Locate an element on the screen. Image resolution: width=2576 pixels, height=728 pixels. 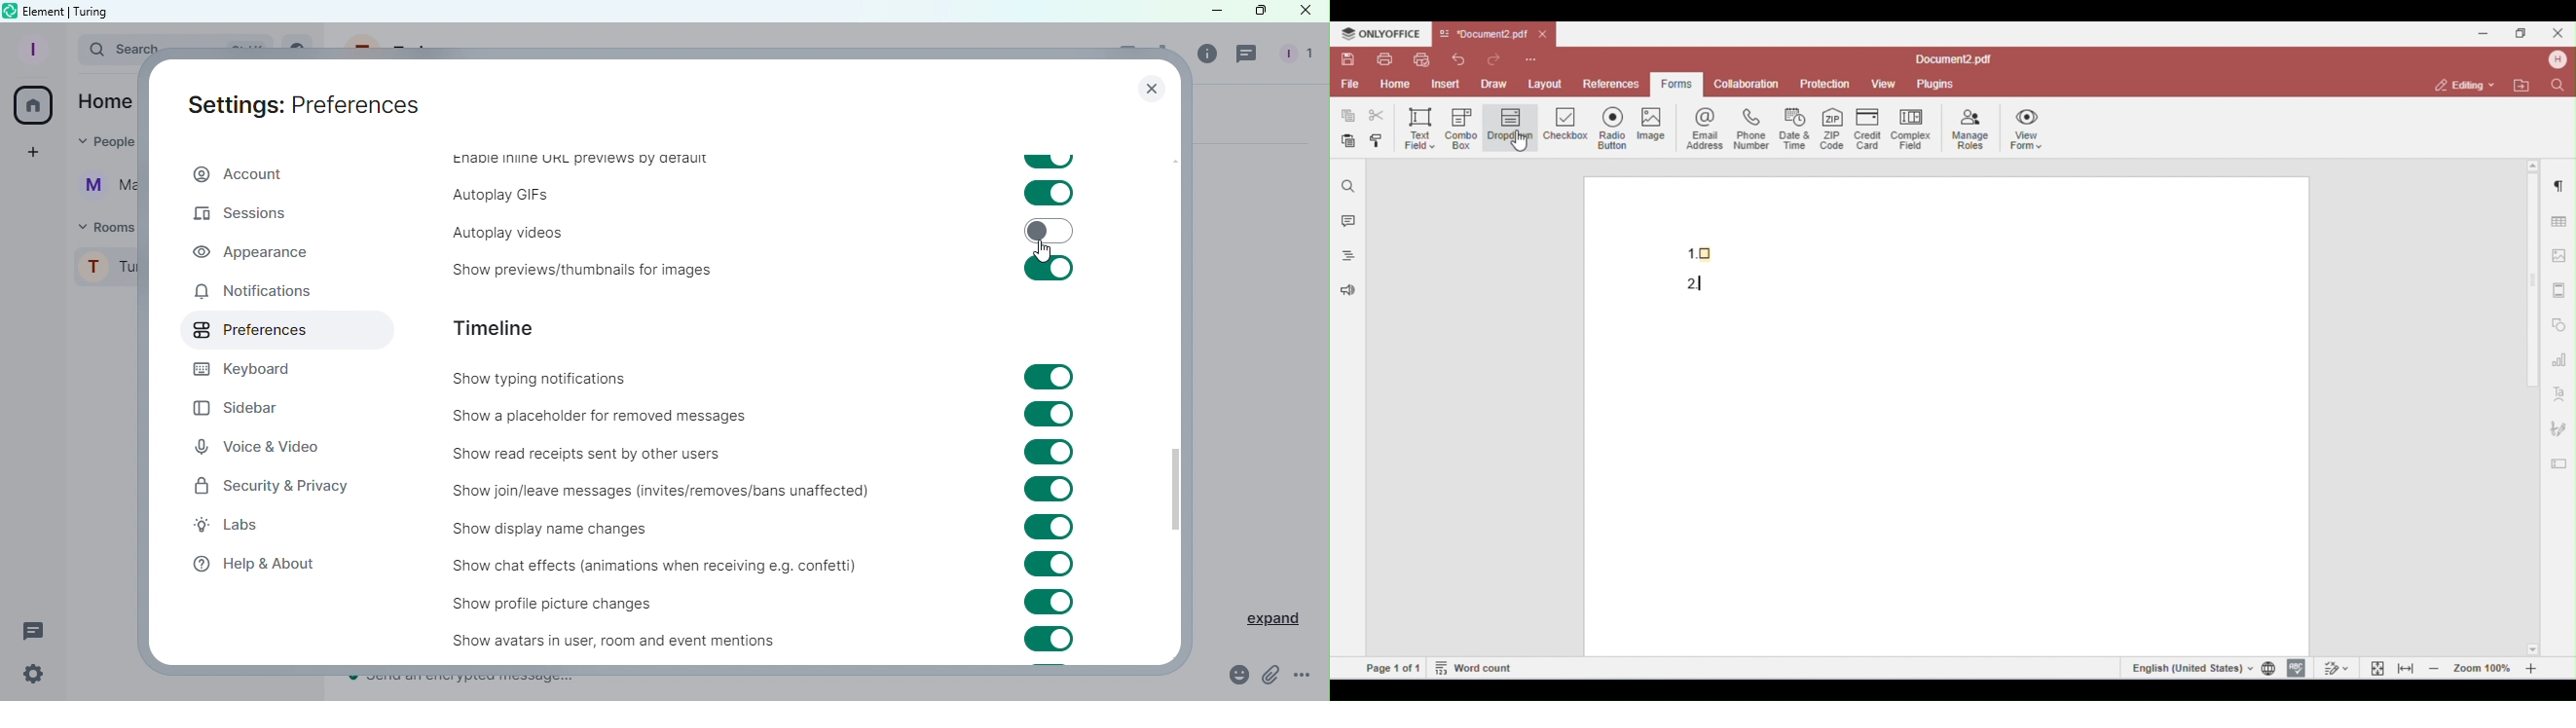
Toggle is located at coordinates (1049, 268).